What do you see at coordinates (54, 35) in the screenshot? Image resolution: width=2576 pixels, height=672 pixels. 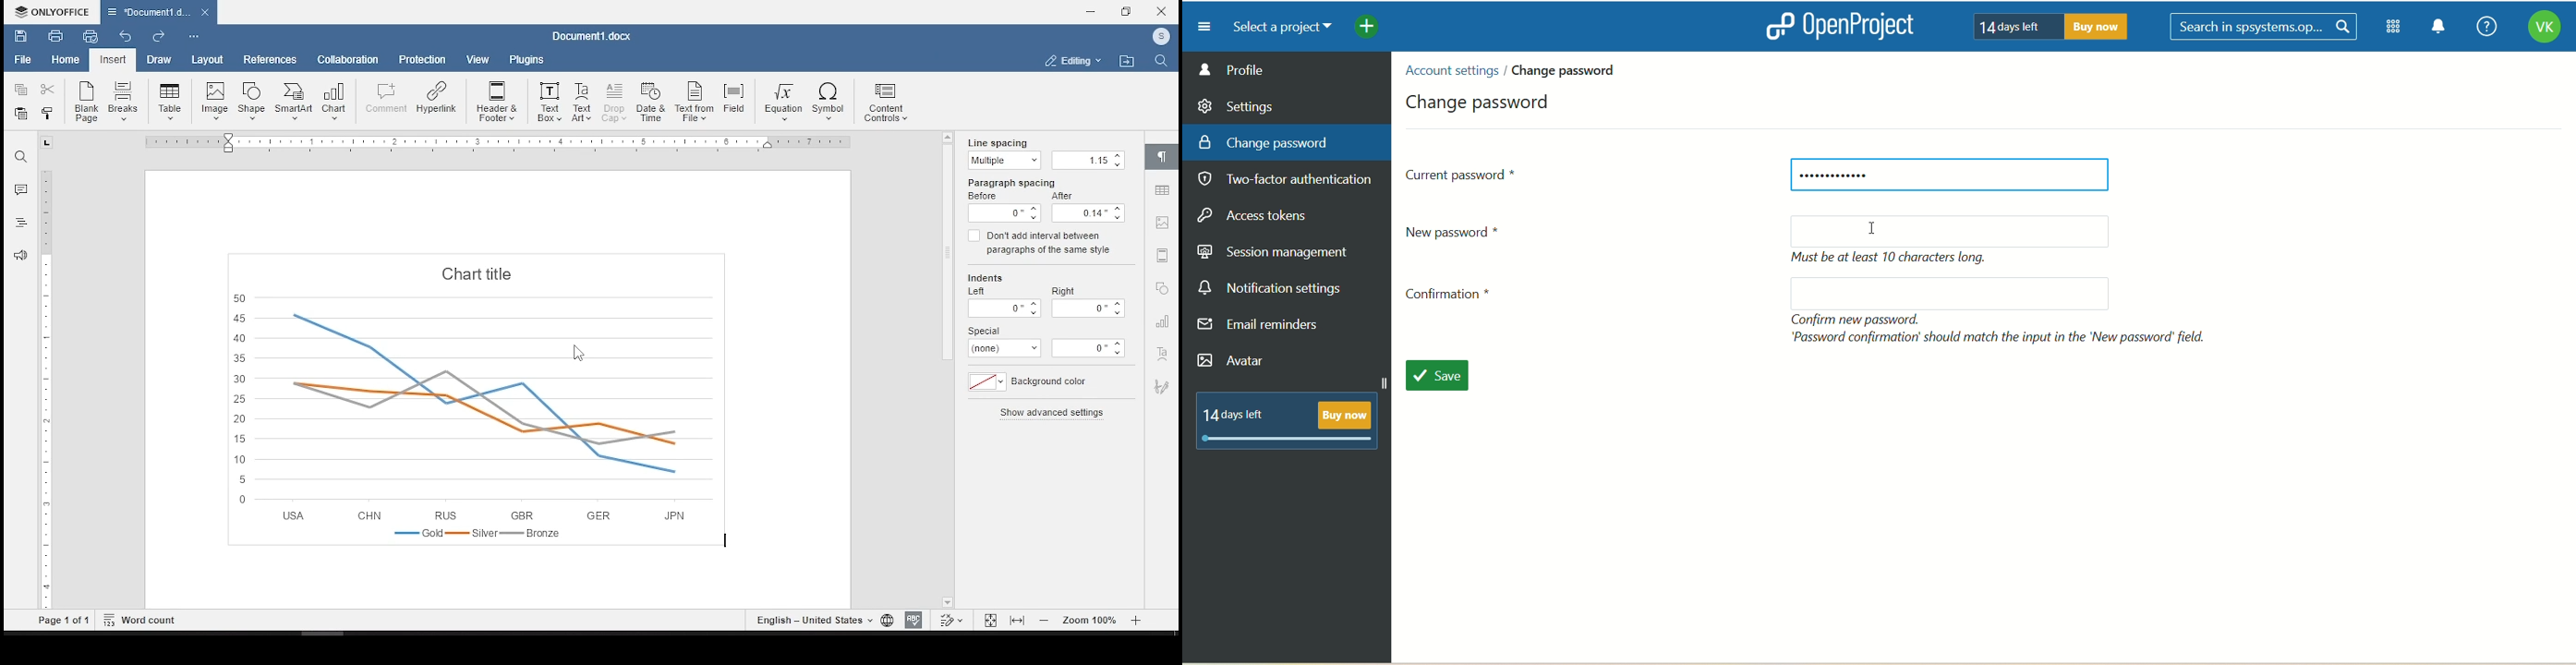 I see `print file` at bounding box center [54, 35].